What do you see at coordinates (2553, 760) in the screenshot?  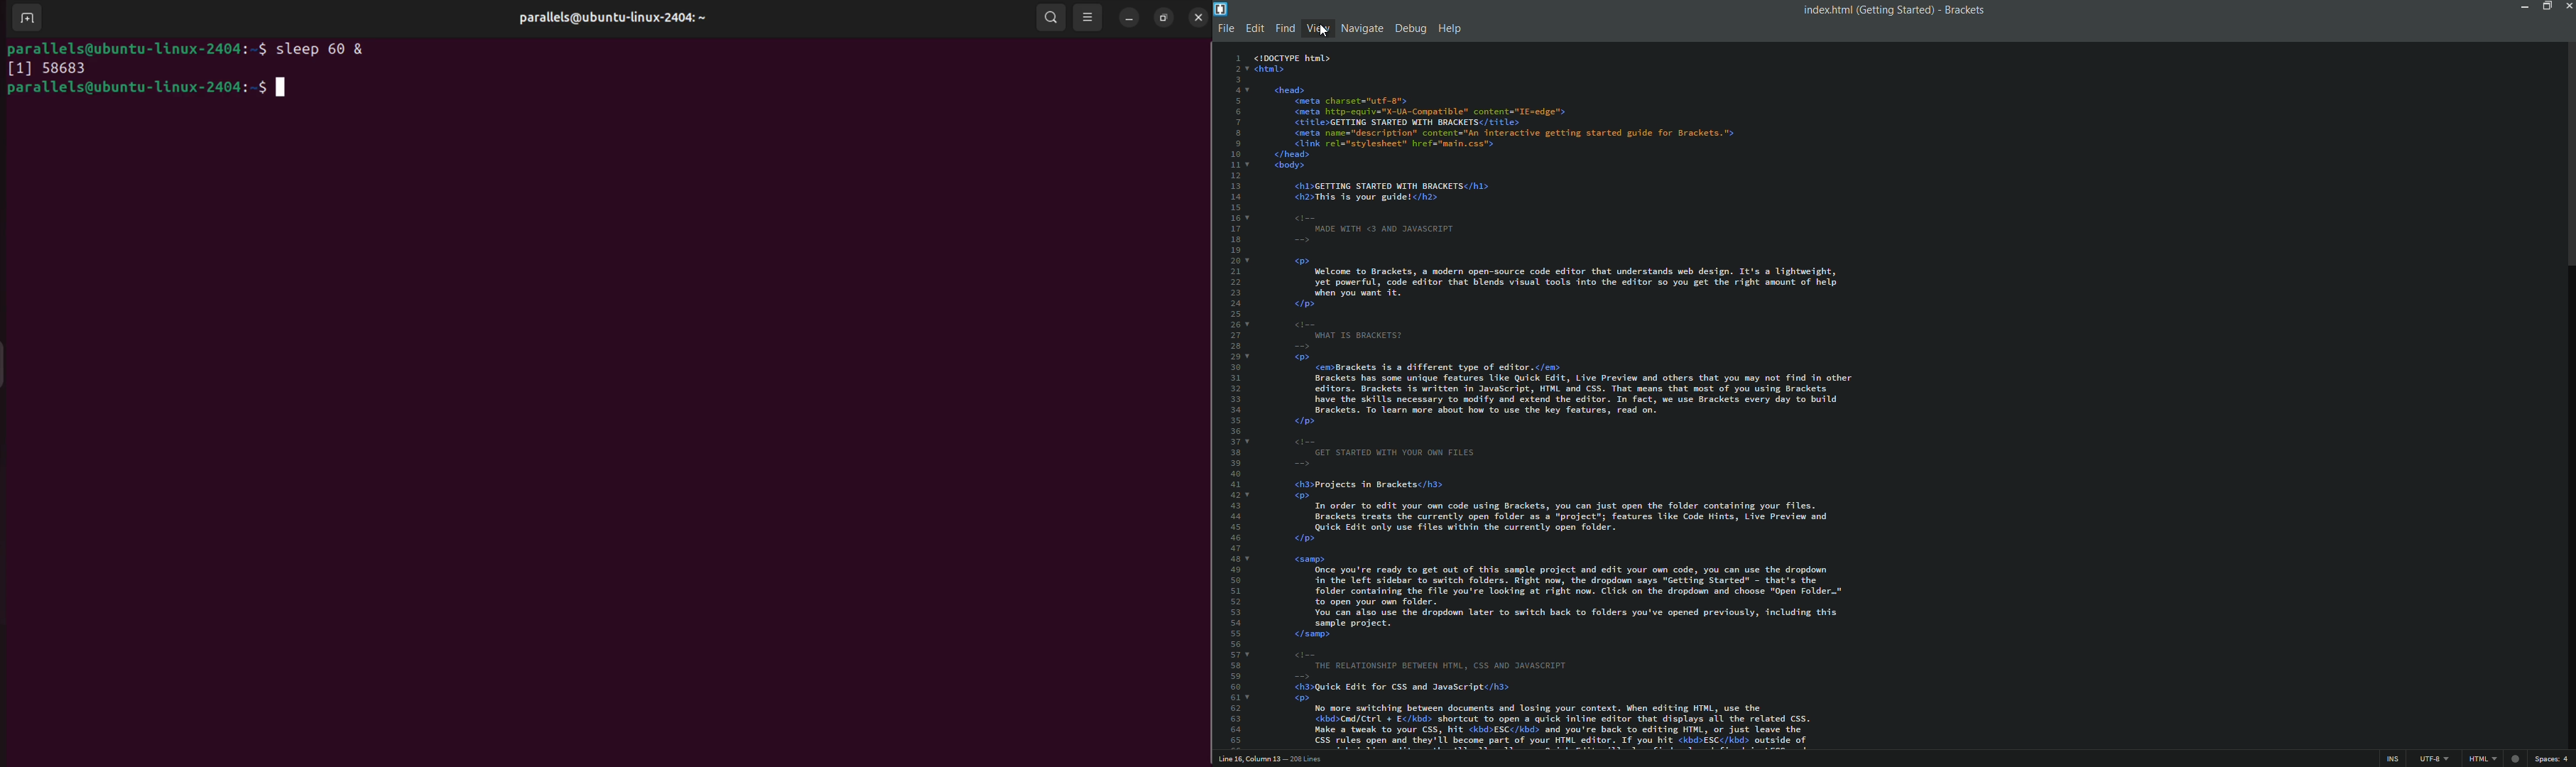 I see `spaces` at bounding box center [2553, 760].